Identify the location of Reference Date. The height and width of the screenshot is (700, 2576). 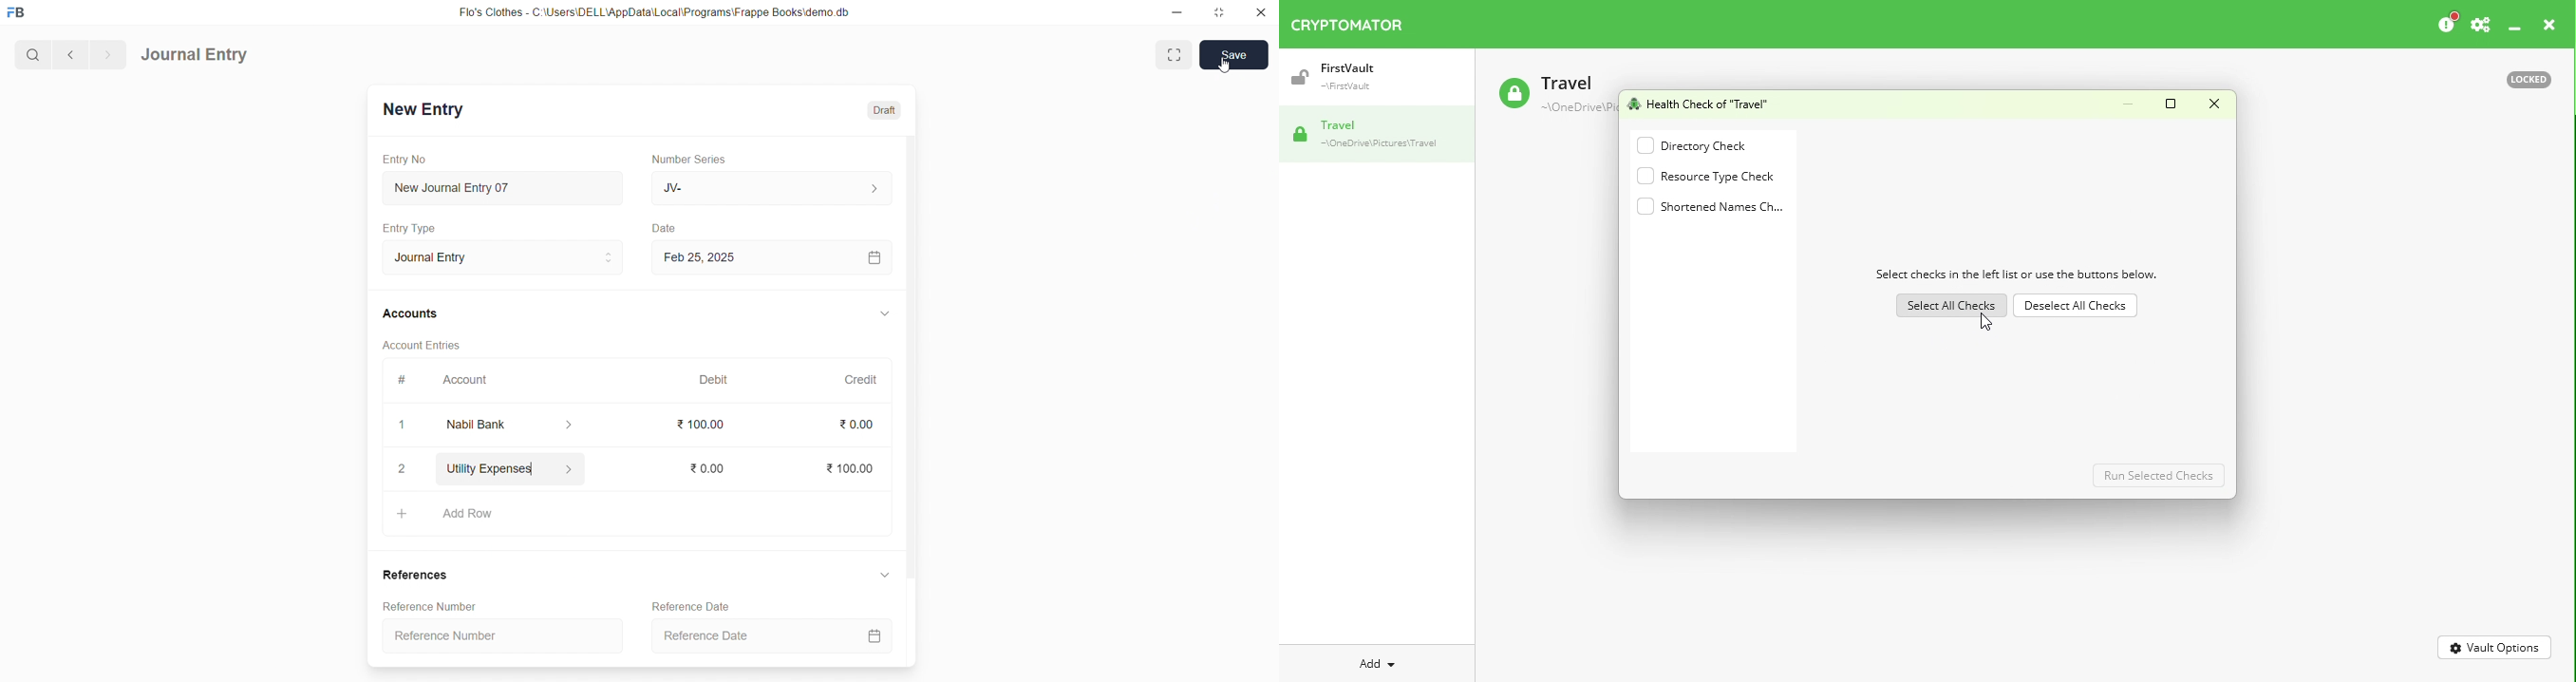
(688, 605).